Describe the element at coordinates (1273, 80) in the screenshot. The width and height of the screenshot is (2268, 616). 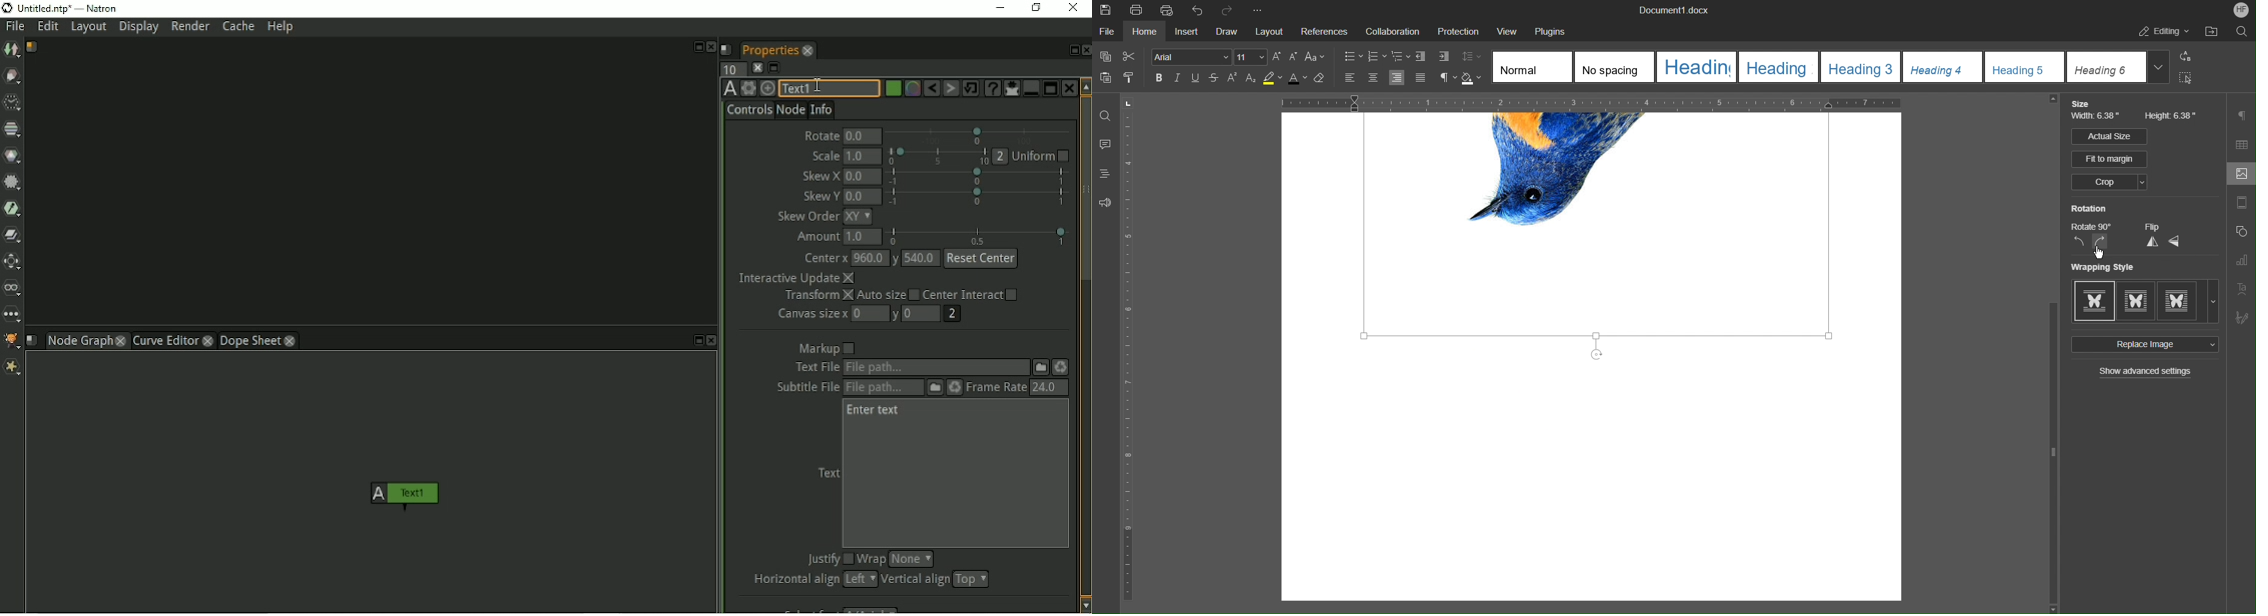
I see `Highlight` at that location.